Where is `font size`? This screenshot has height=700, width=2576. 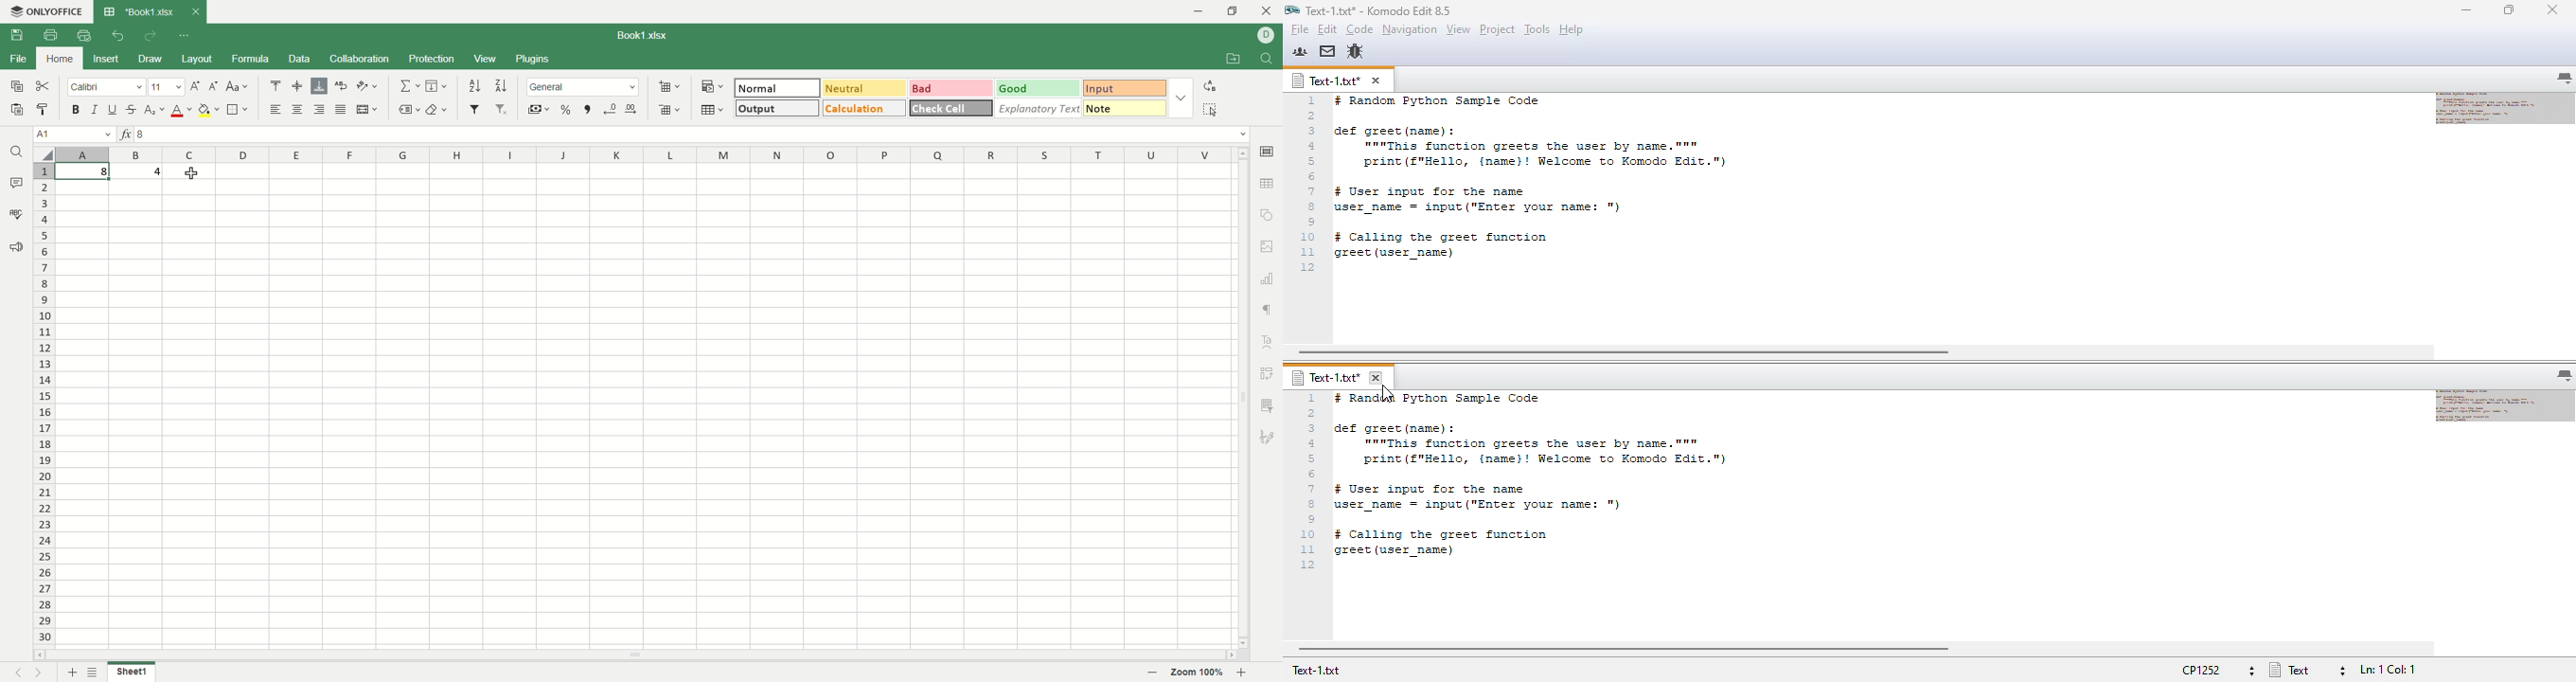 font size is located at coordinates (167, 86).